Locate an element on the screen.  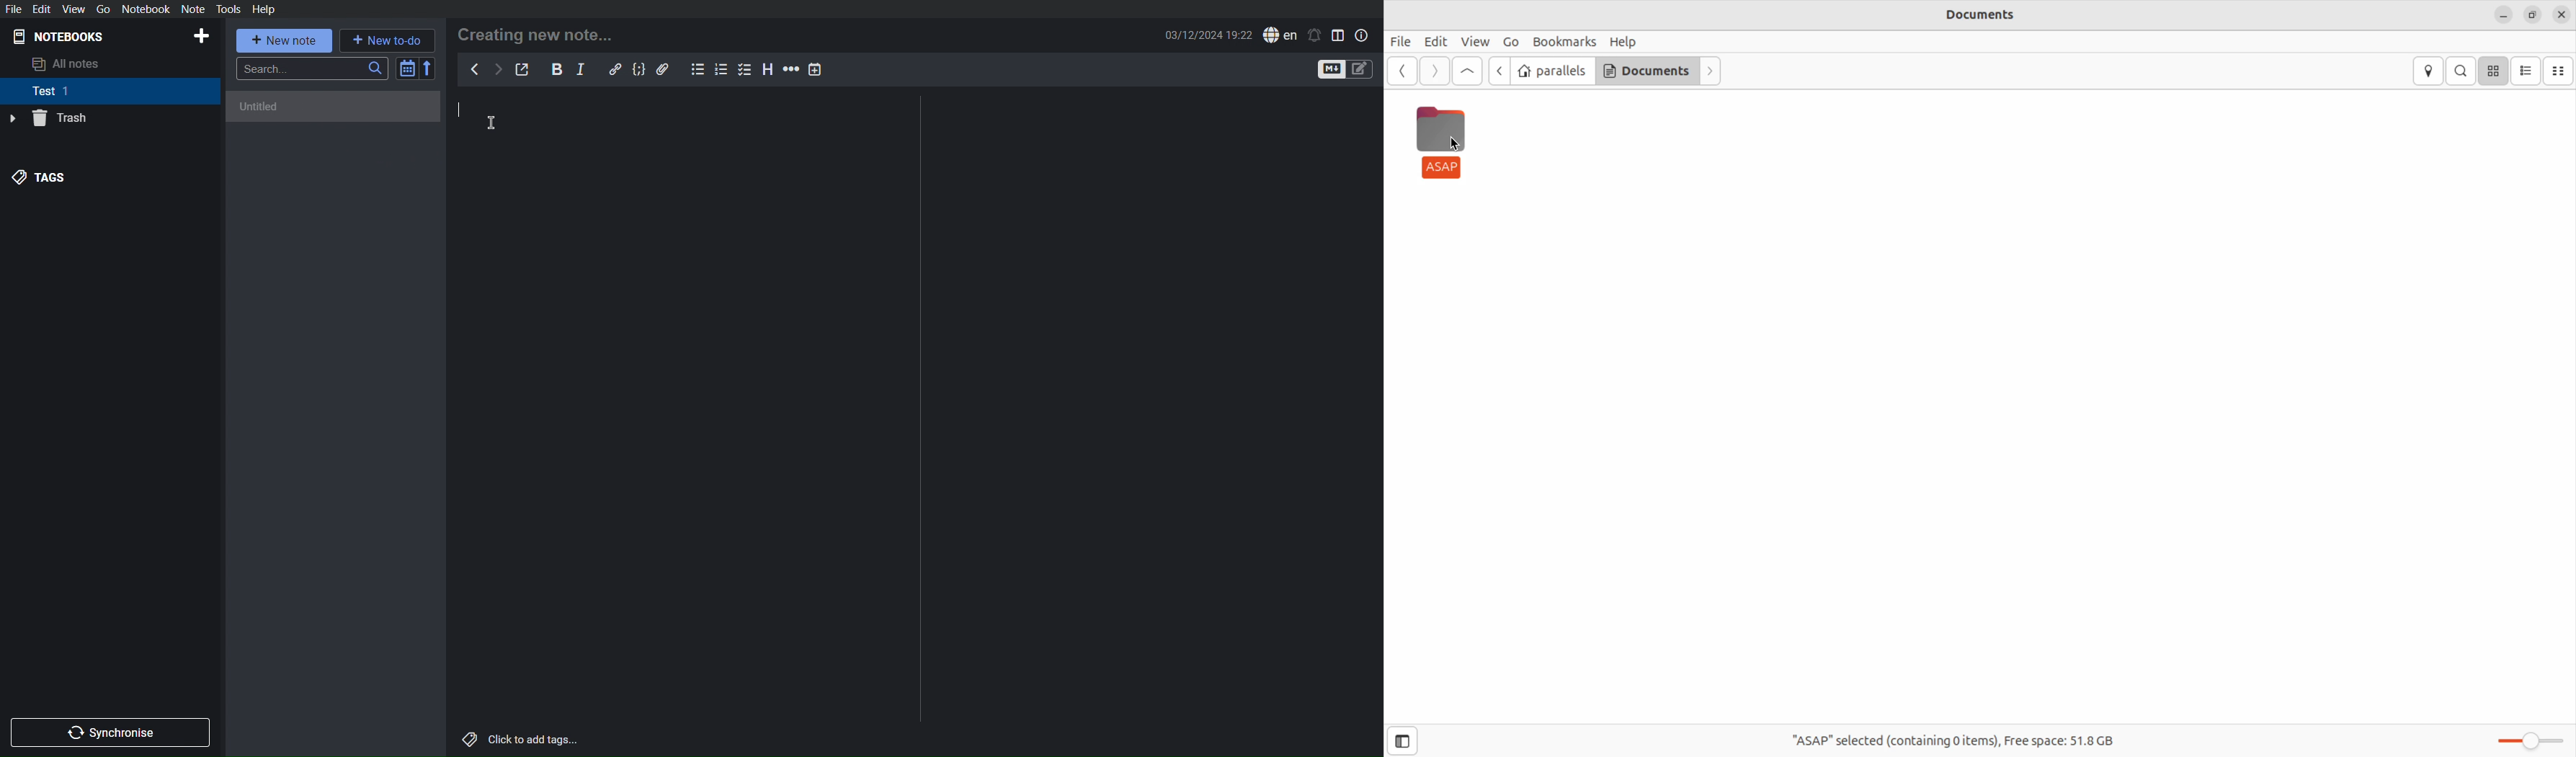
Back is located at coordinates (476, 68).